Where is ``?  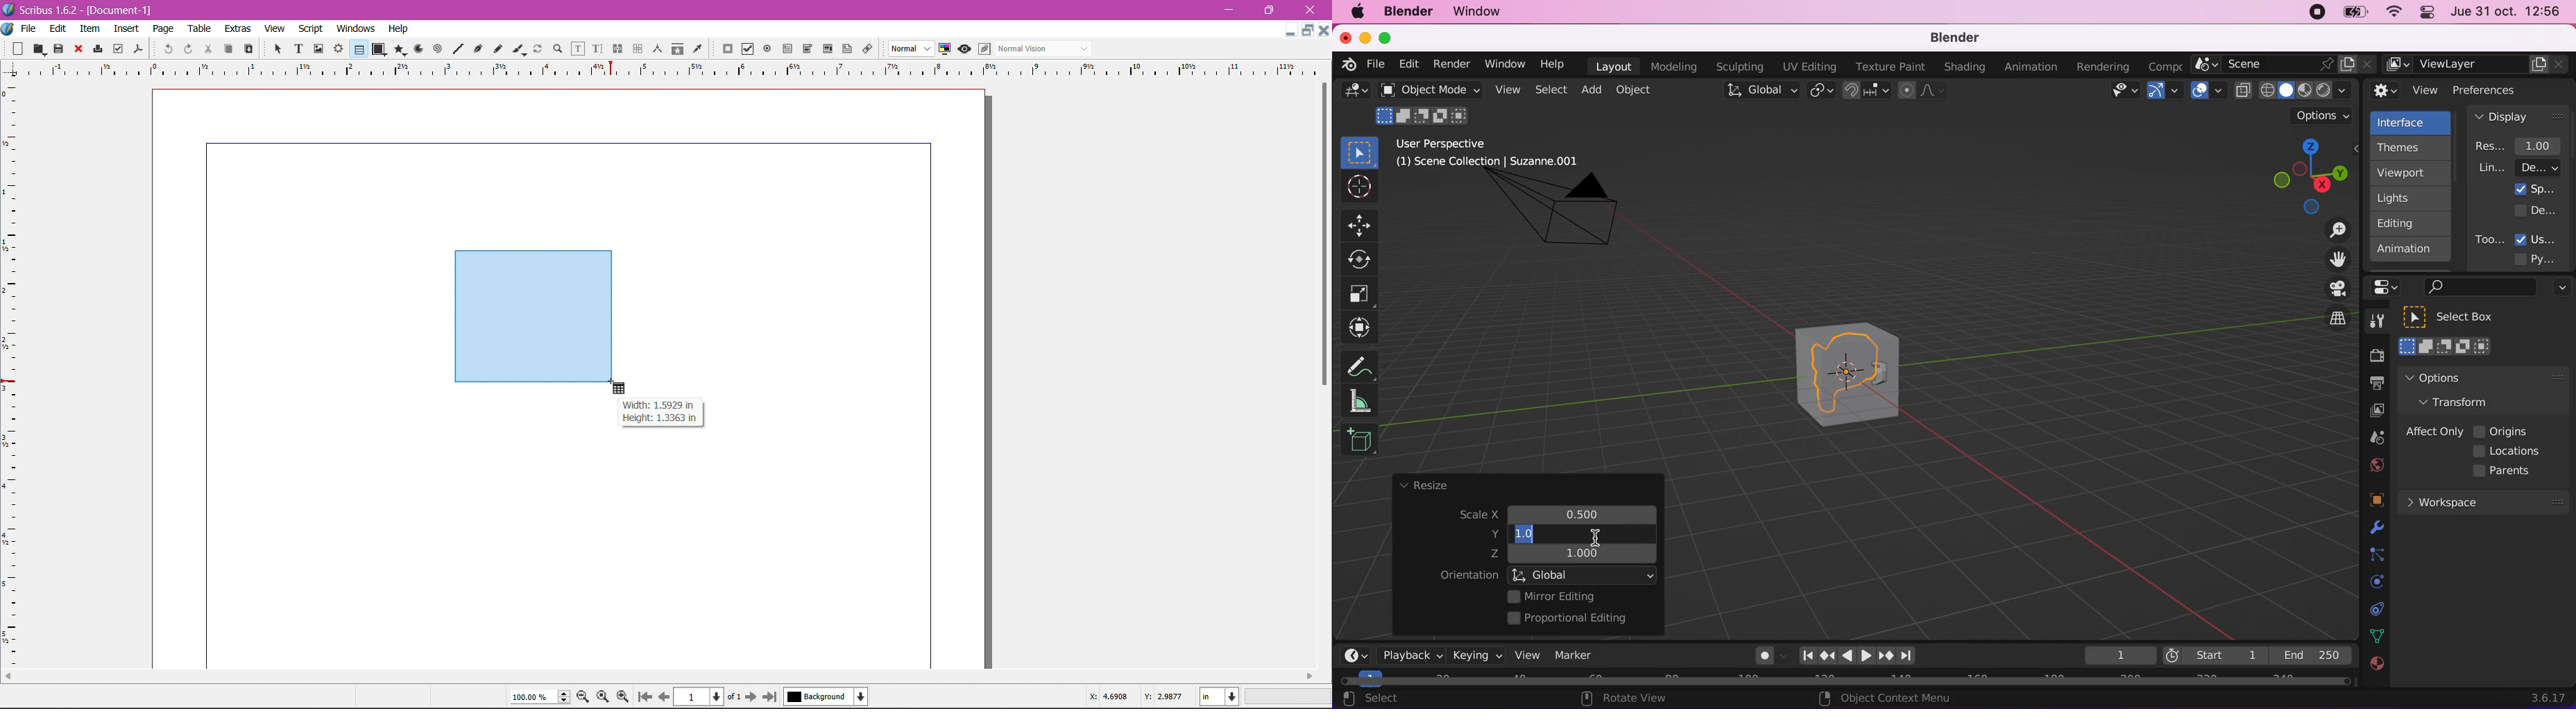
 is located at coordinates (310, 28).